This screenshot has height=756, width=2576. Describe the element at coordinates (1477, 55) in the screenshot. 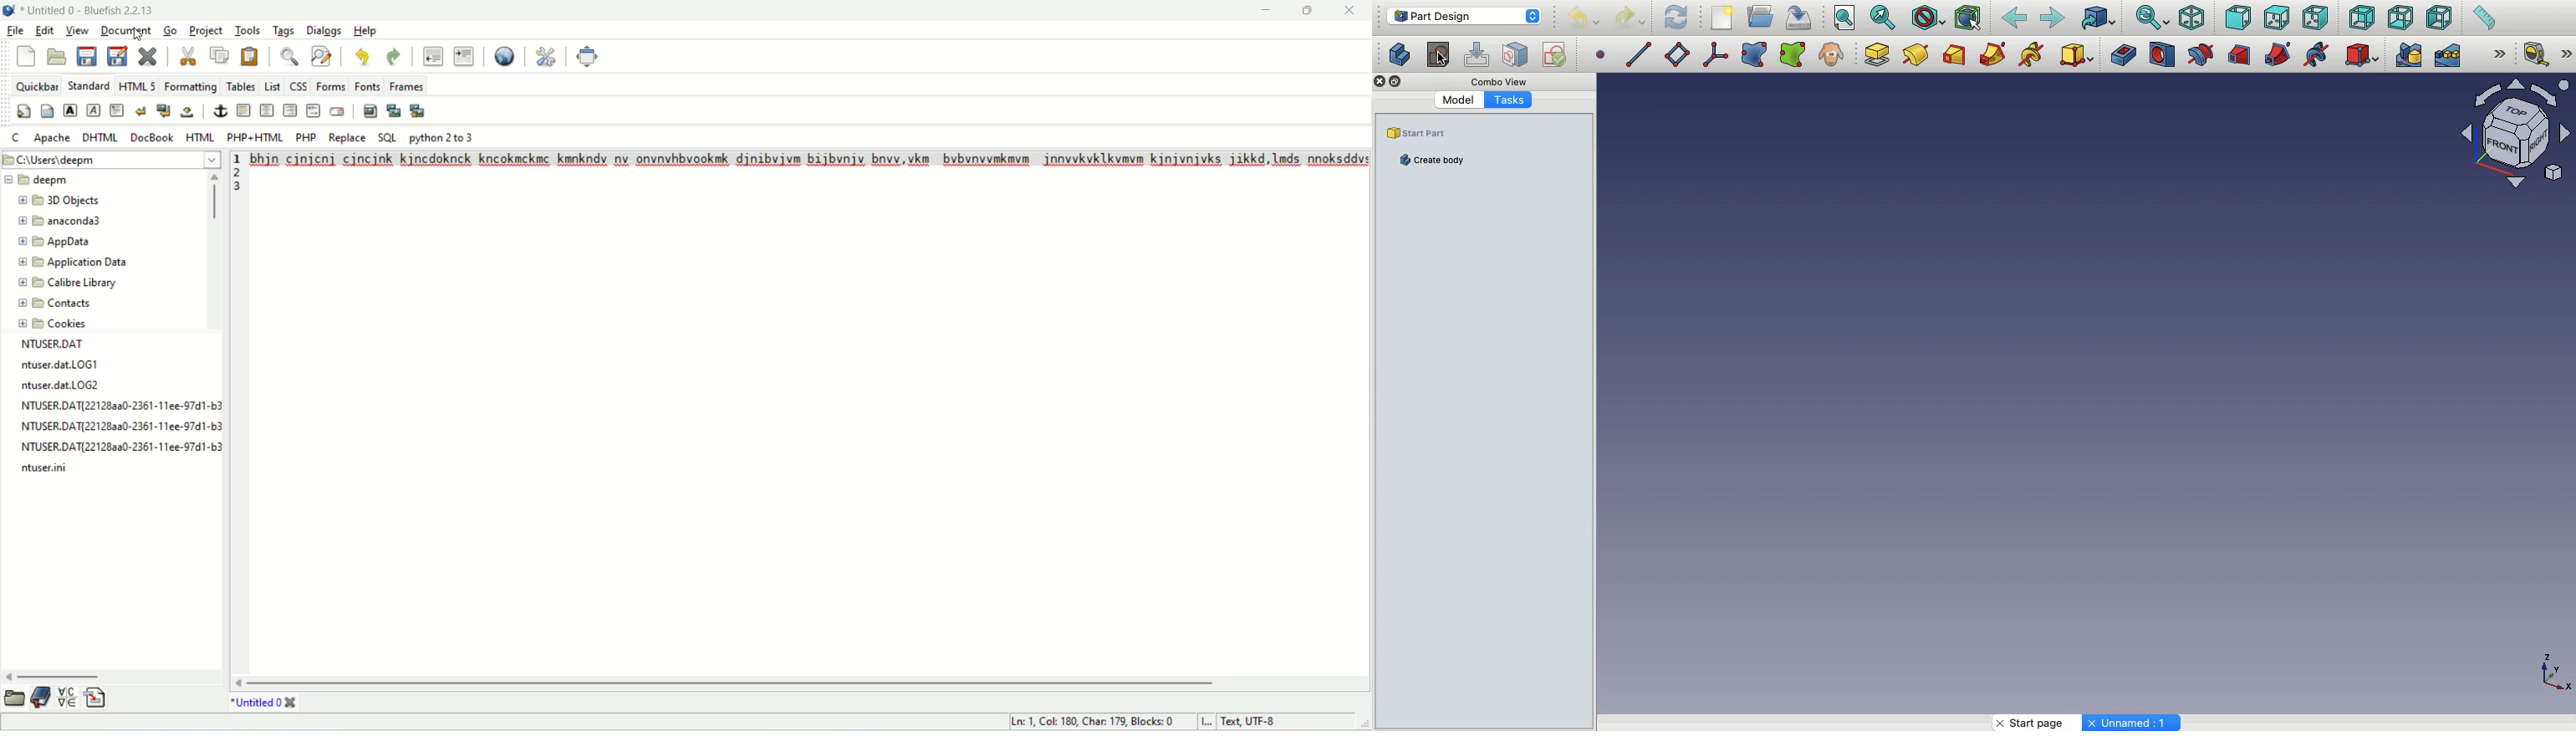

I see `Edit sketch` at that location.